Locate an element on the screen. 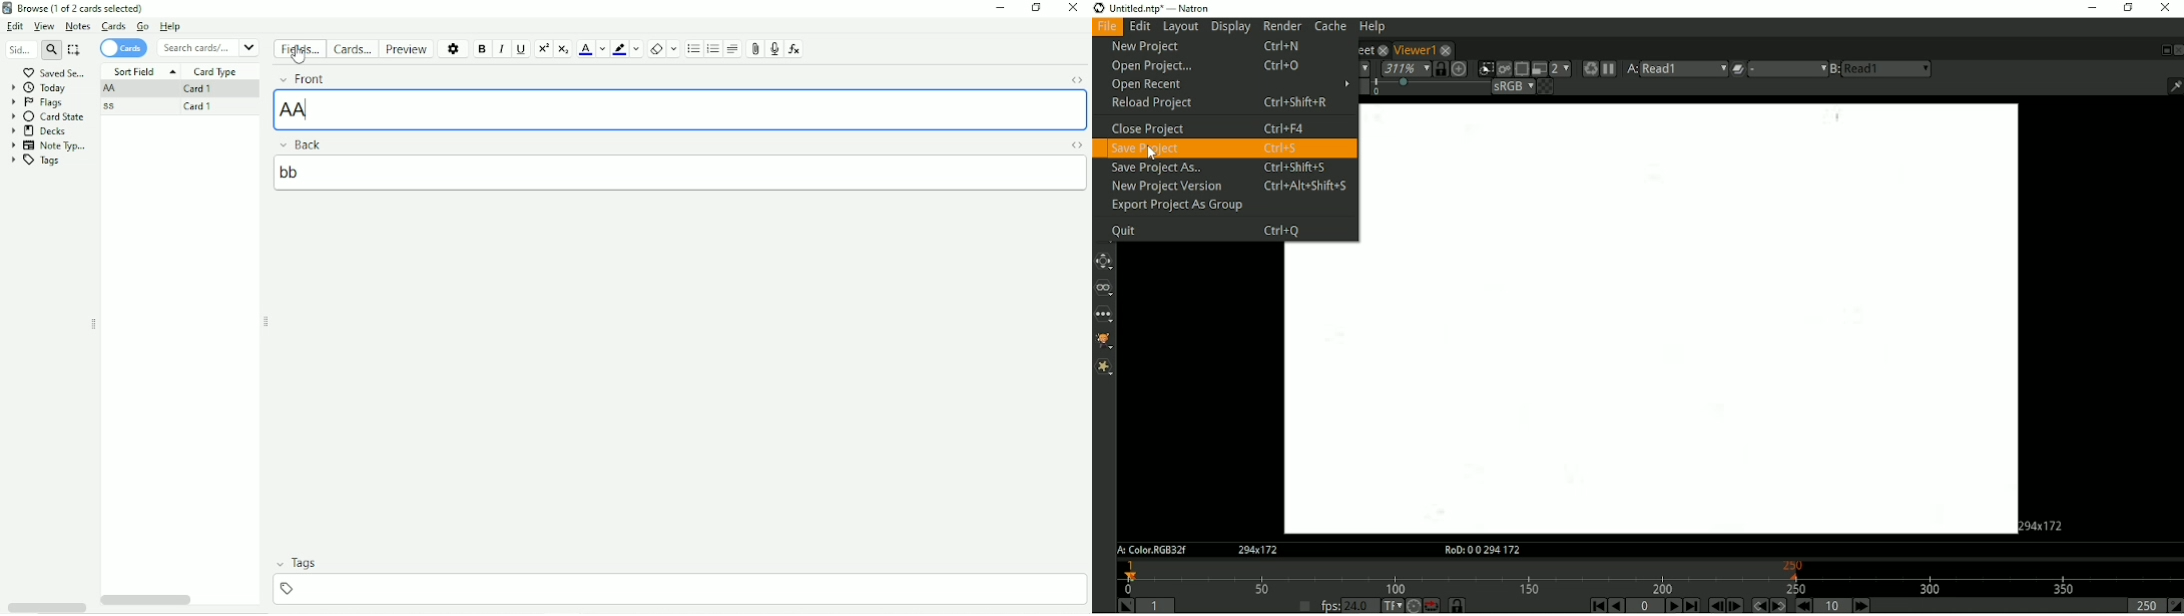  Toggle HTML Editor is located at coordinates (1076, 145).